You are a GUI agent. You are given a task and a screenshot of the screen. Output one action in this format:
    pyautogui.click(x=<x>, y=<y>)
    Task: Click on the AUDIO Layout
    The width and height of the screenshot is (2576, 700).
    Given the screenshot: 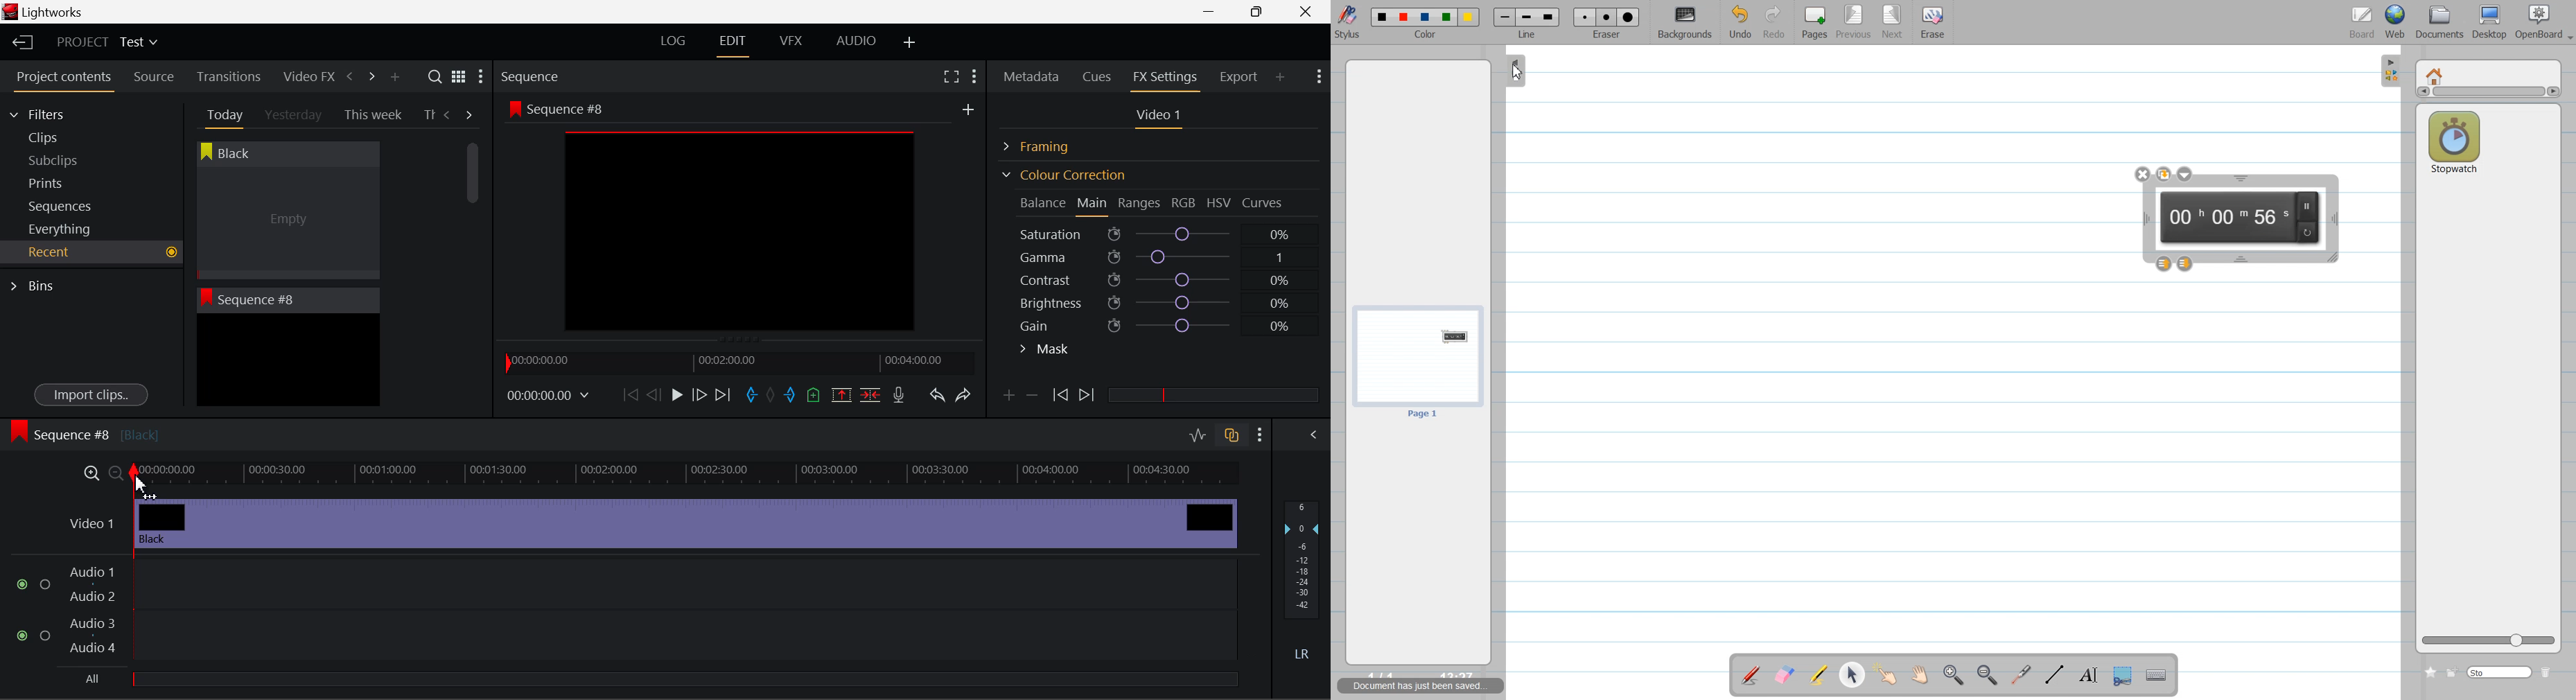 What is the action you would take?
    pyautogui.click(x=855, y=40)
    